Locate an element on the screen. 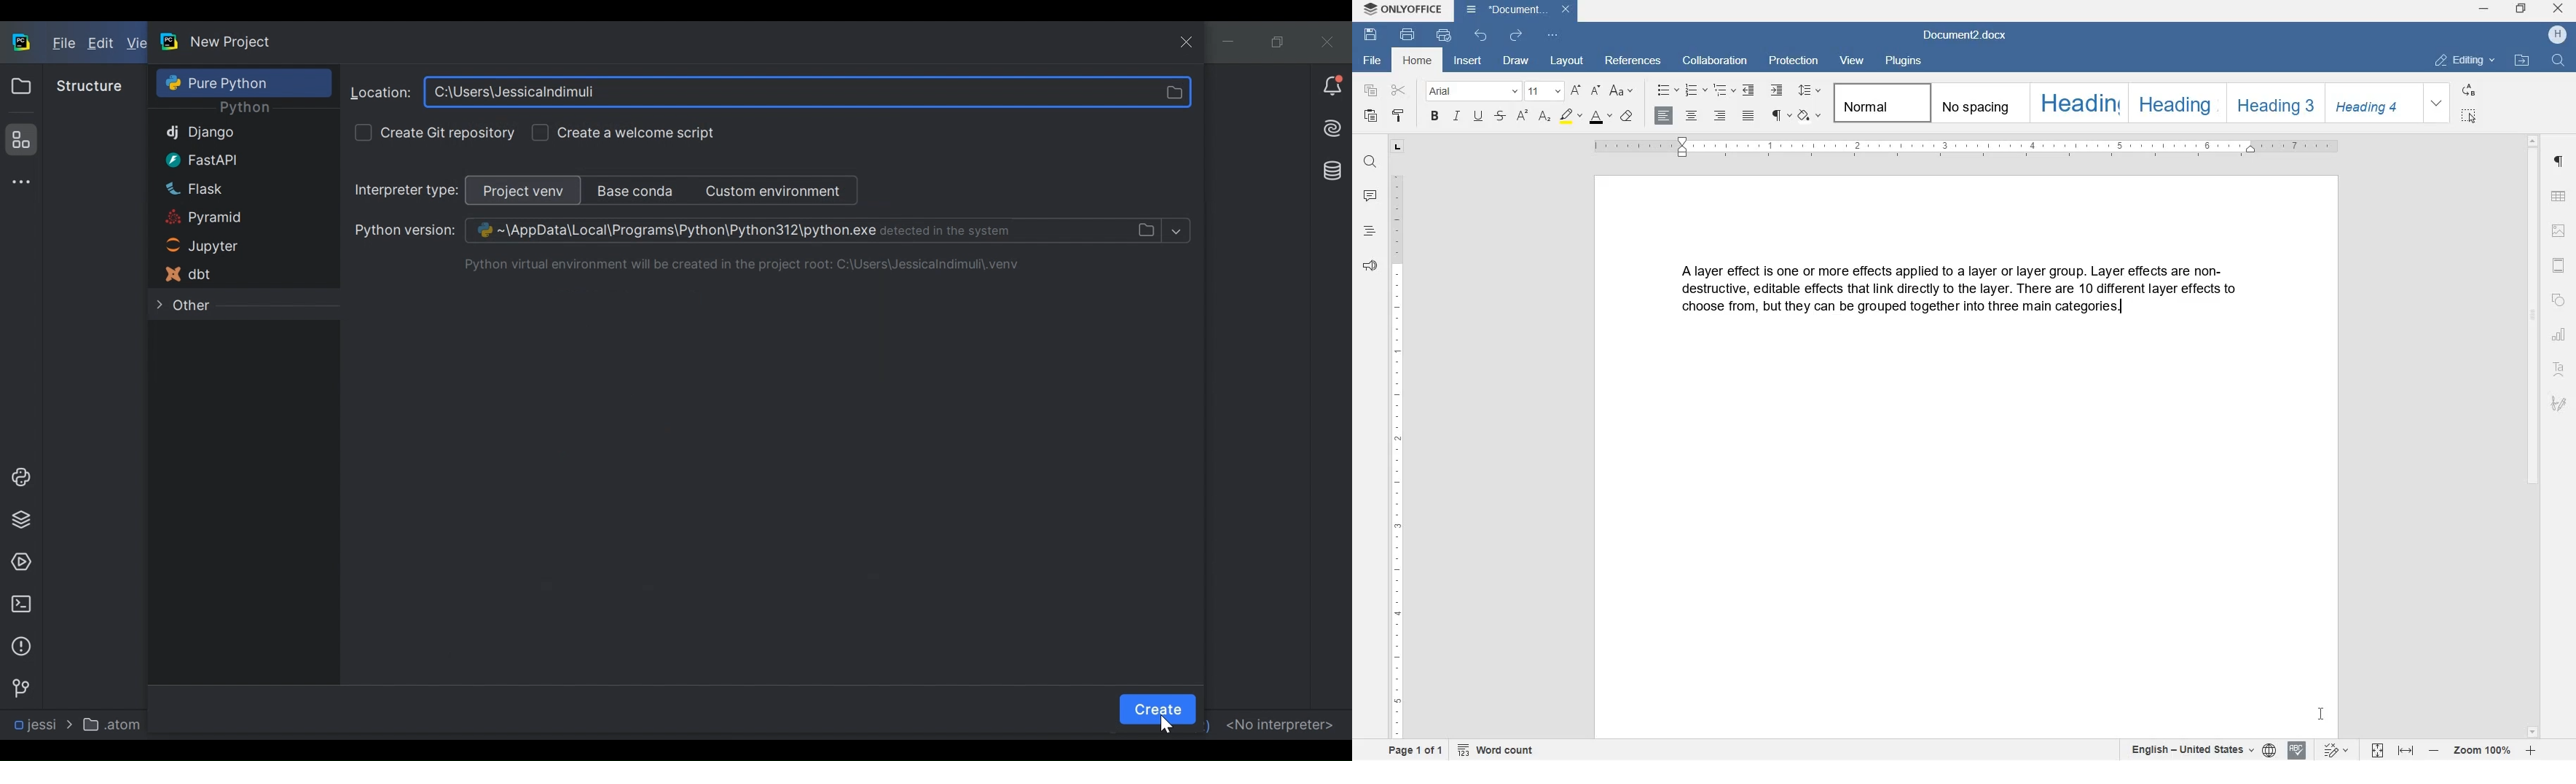  SET TEXT/DOCUMENT LANGUAGE is located at coordinates (2199, 750).